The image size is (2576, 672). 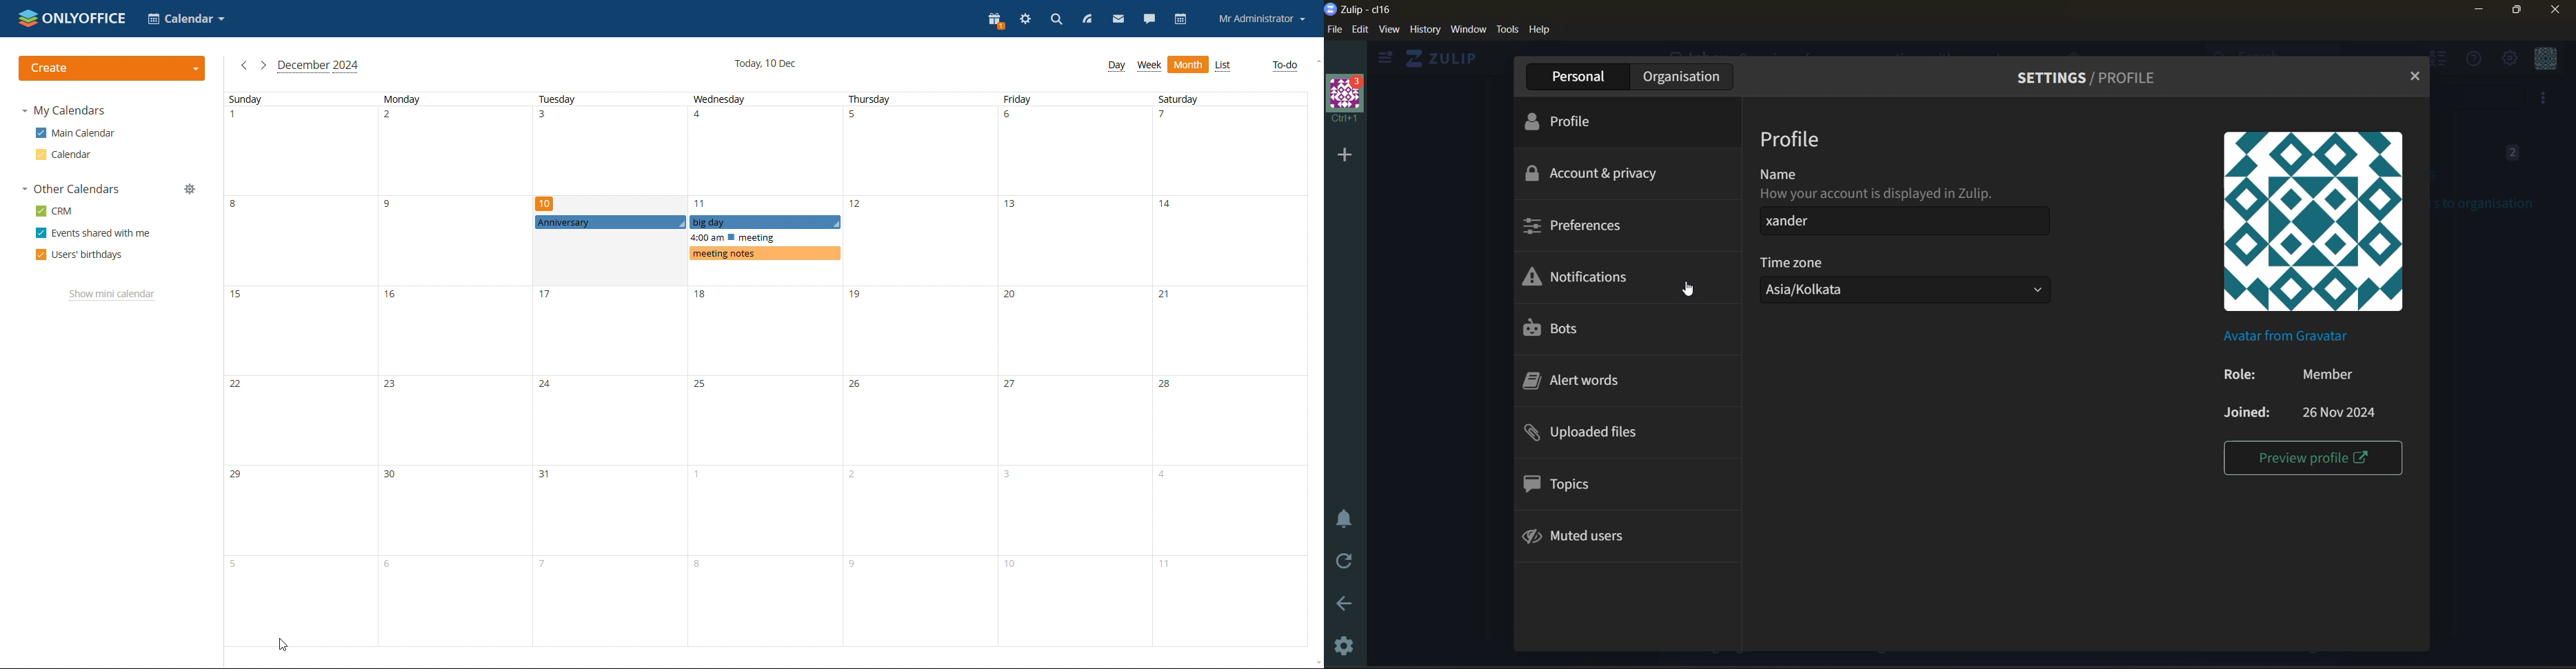 I want to click on view, so click(x=1389, y=29).